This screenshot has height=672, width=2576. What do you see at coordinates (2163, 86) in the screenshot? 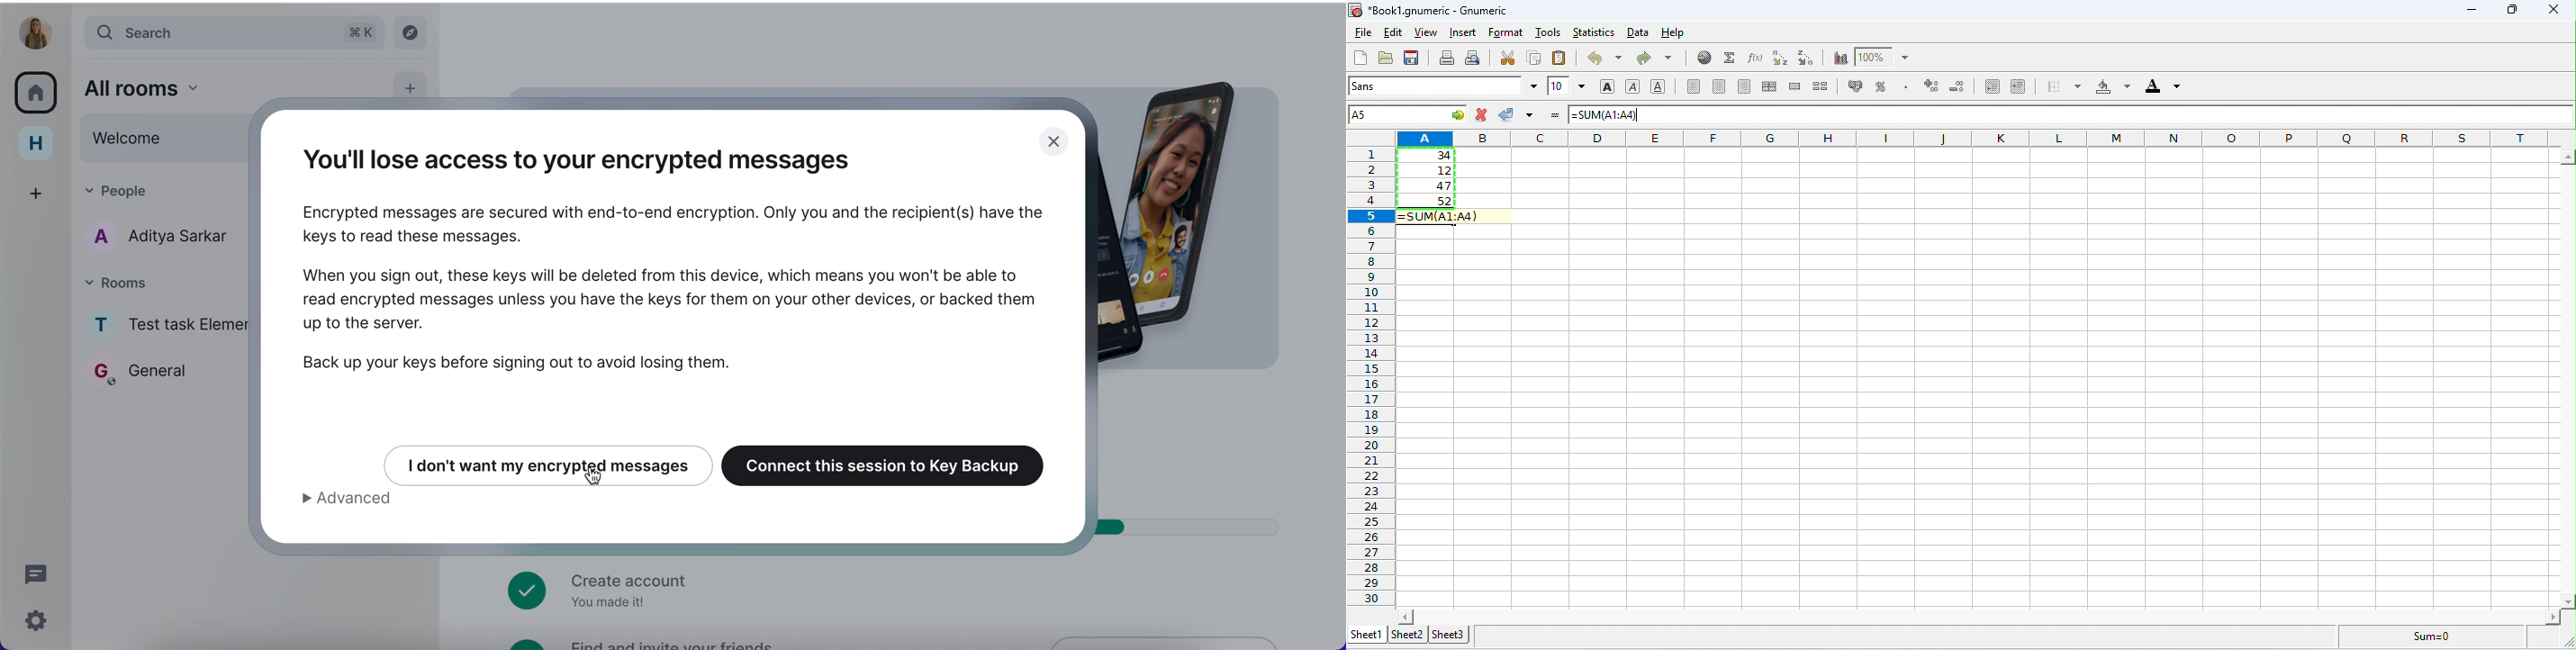
I see `foreground` at bounding box center [2163, 86].